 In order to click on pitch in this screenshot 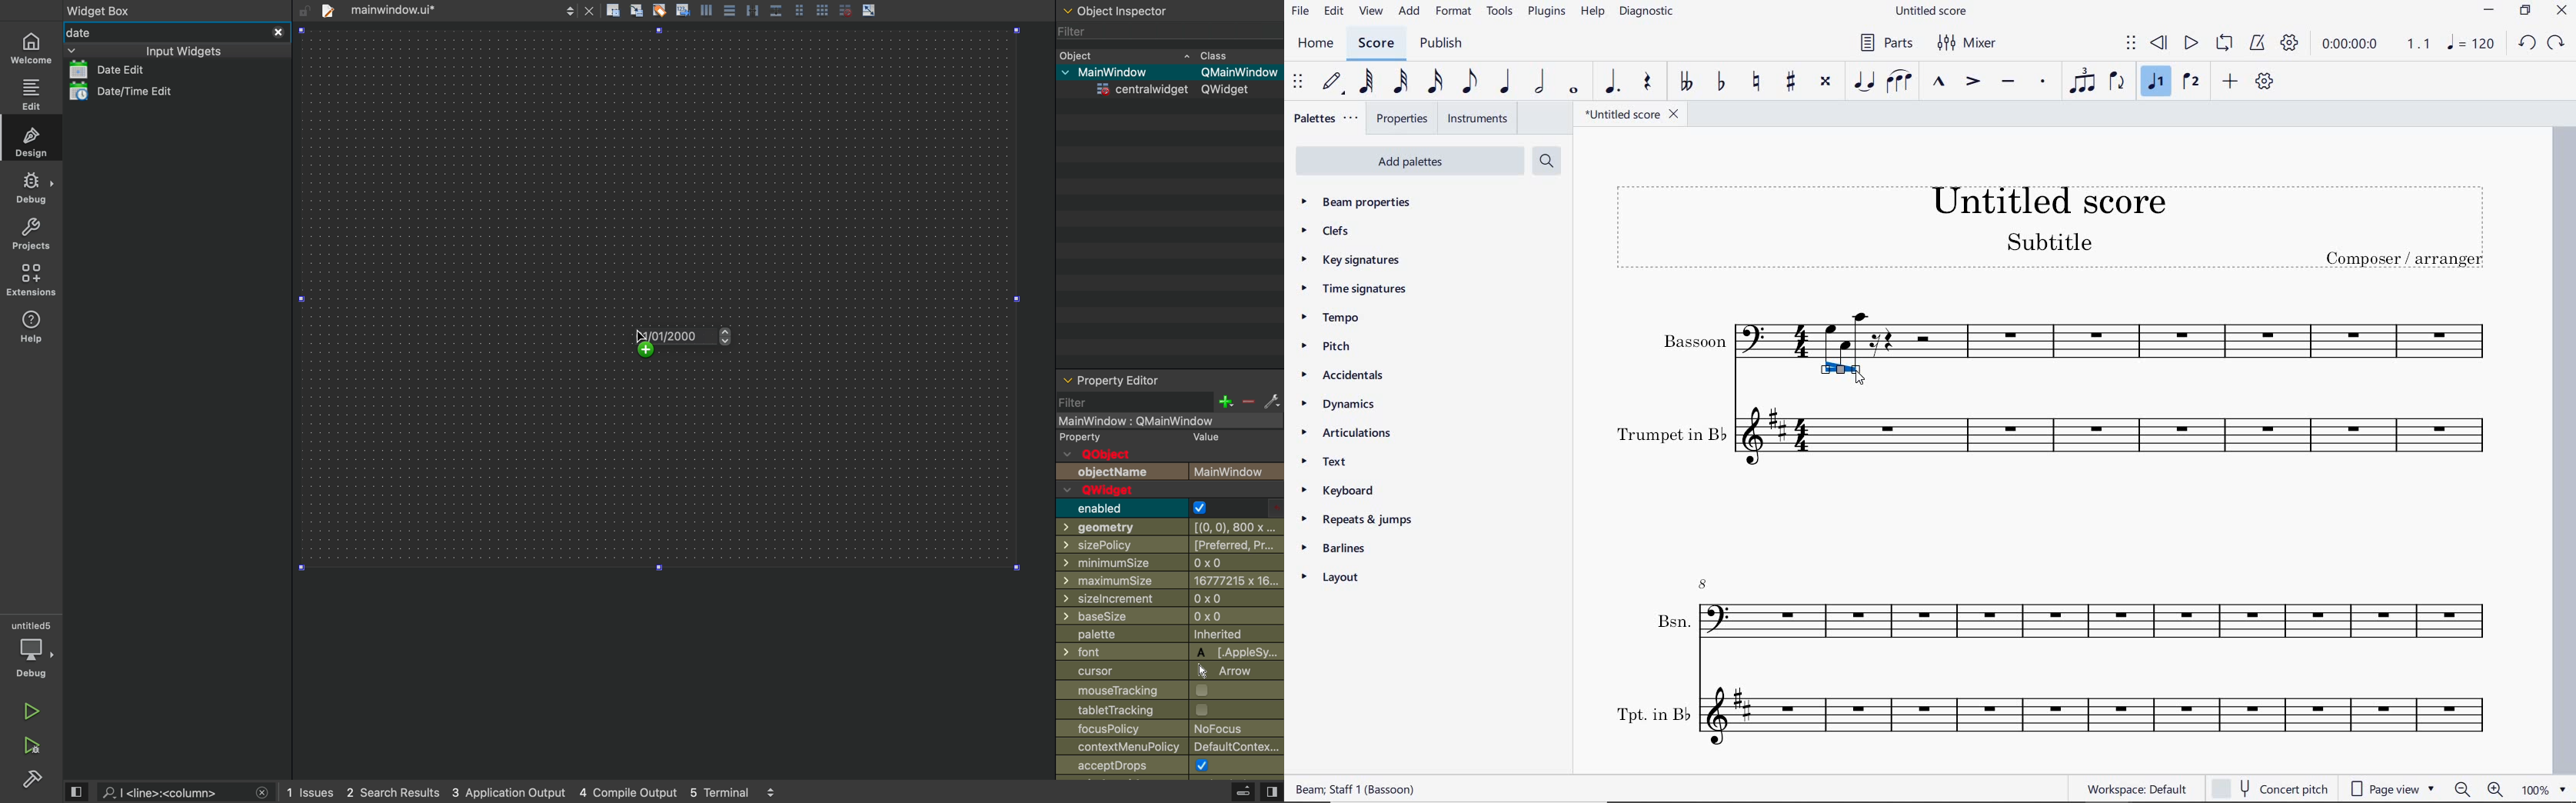, I will do `click(1329, 346)`.